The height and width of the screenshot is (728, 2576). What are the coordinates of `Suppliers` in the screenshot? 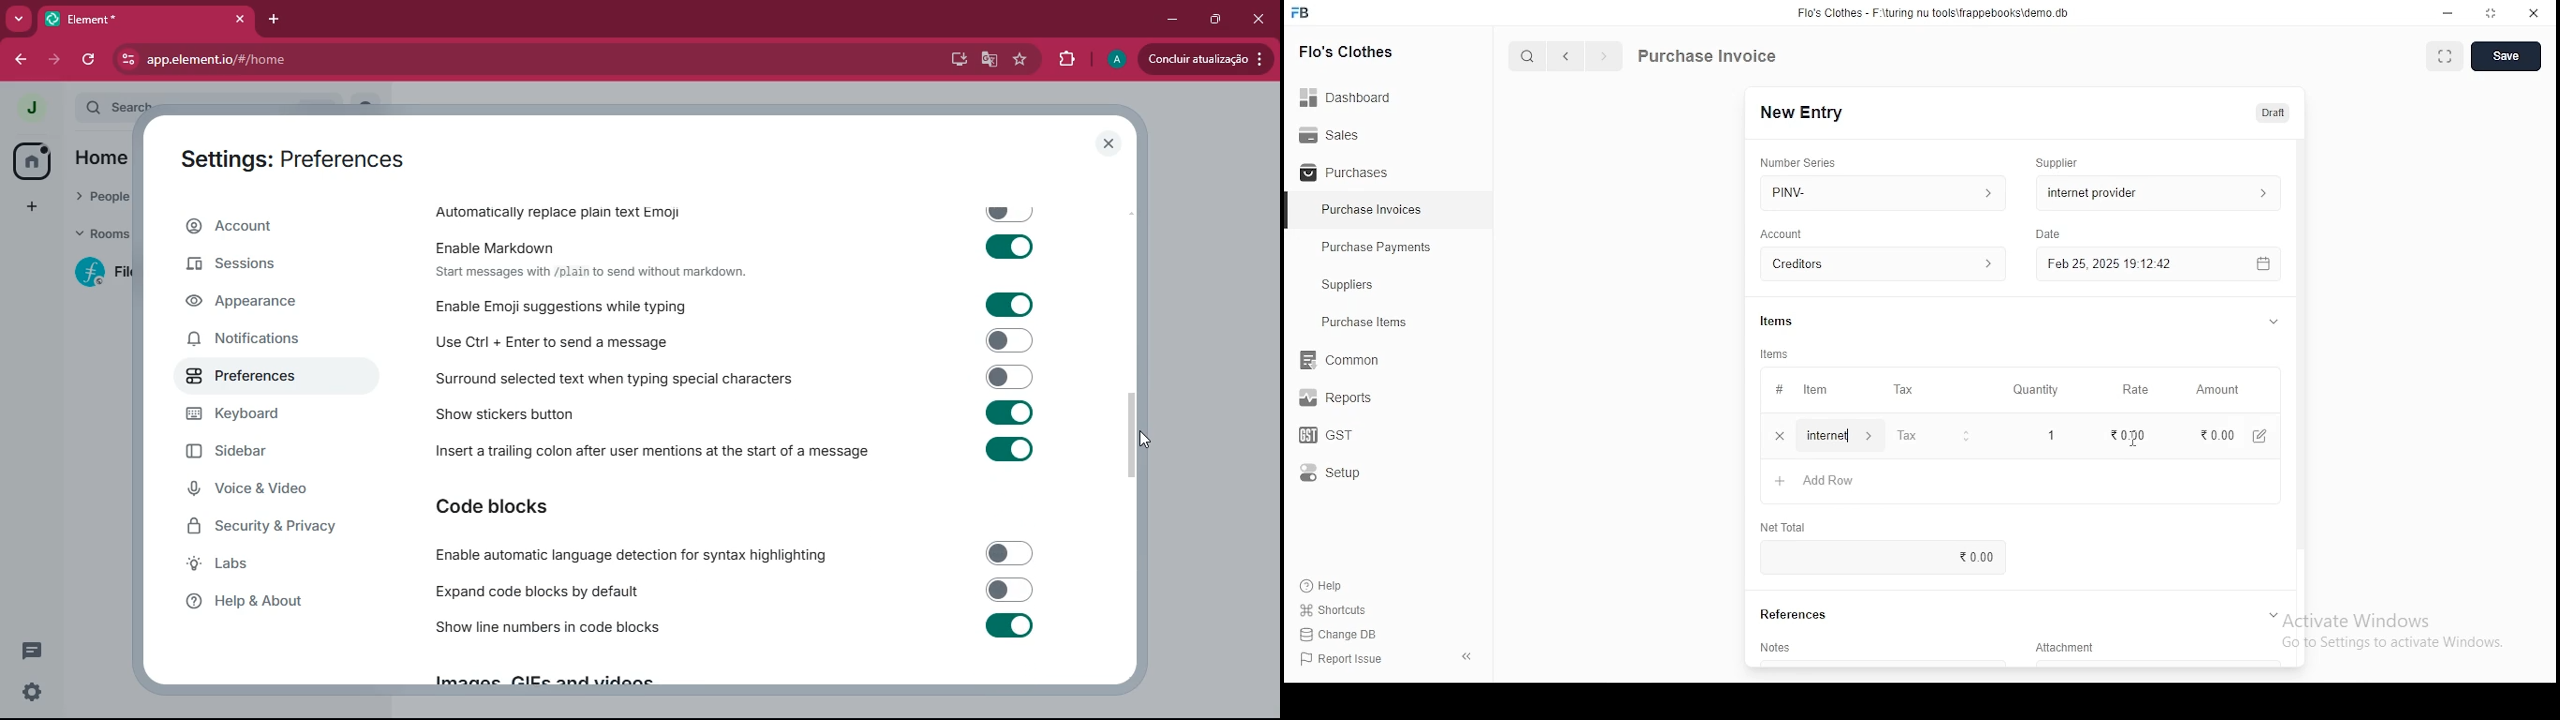 It's located at (1352, 285).